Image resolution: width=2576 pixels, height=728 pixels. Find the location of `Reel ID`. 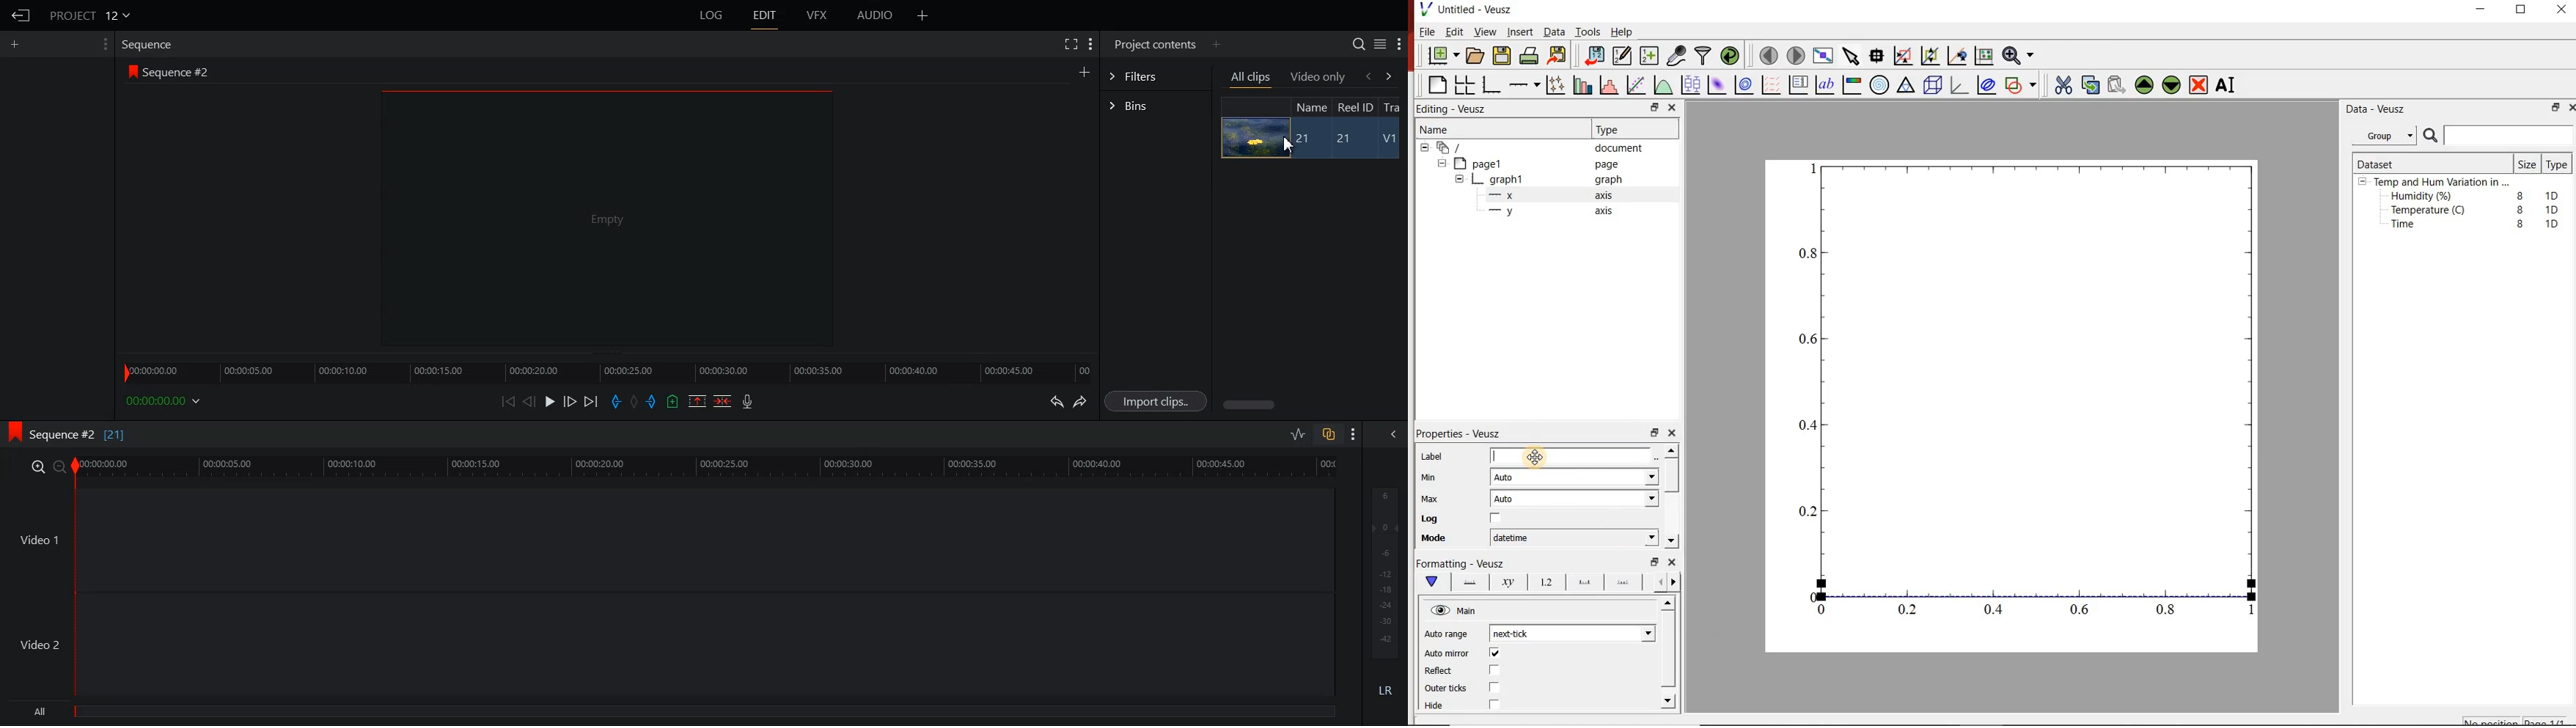

Reel ID is located at coordinates (1354, 107).